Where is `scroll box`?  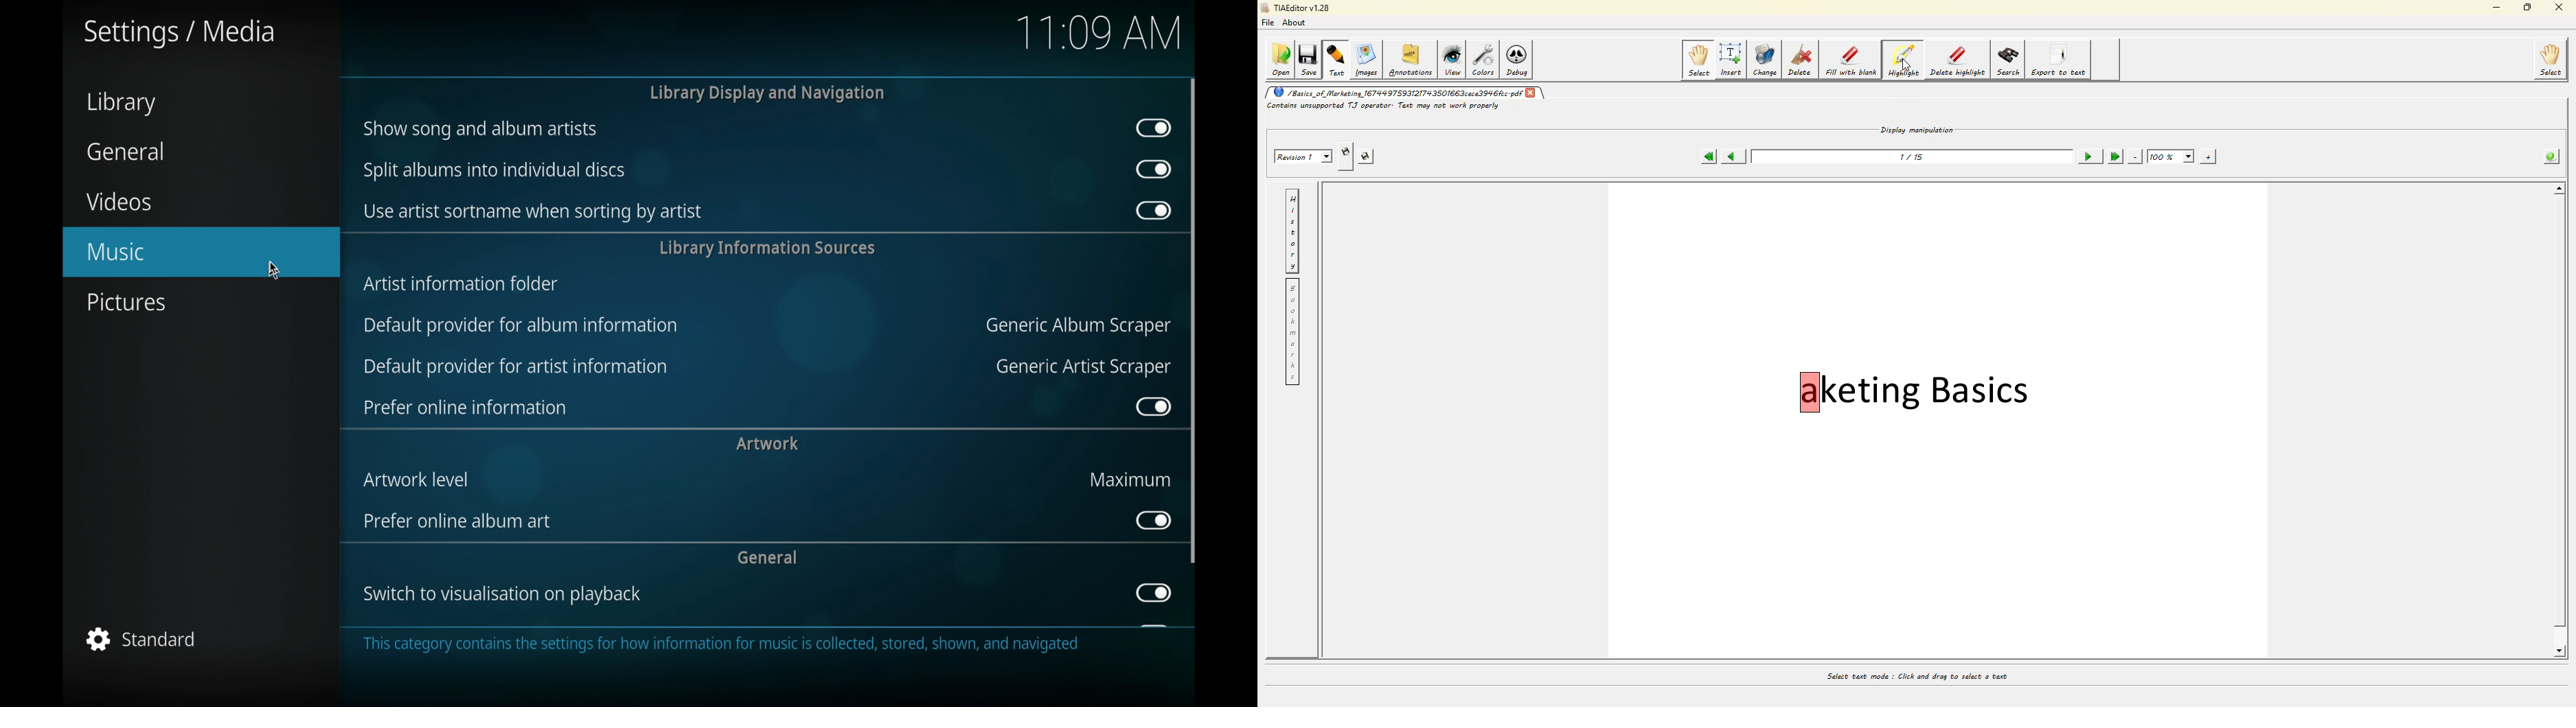
scroll box is located at coordinates (1193, 320).